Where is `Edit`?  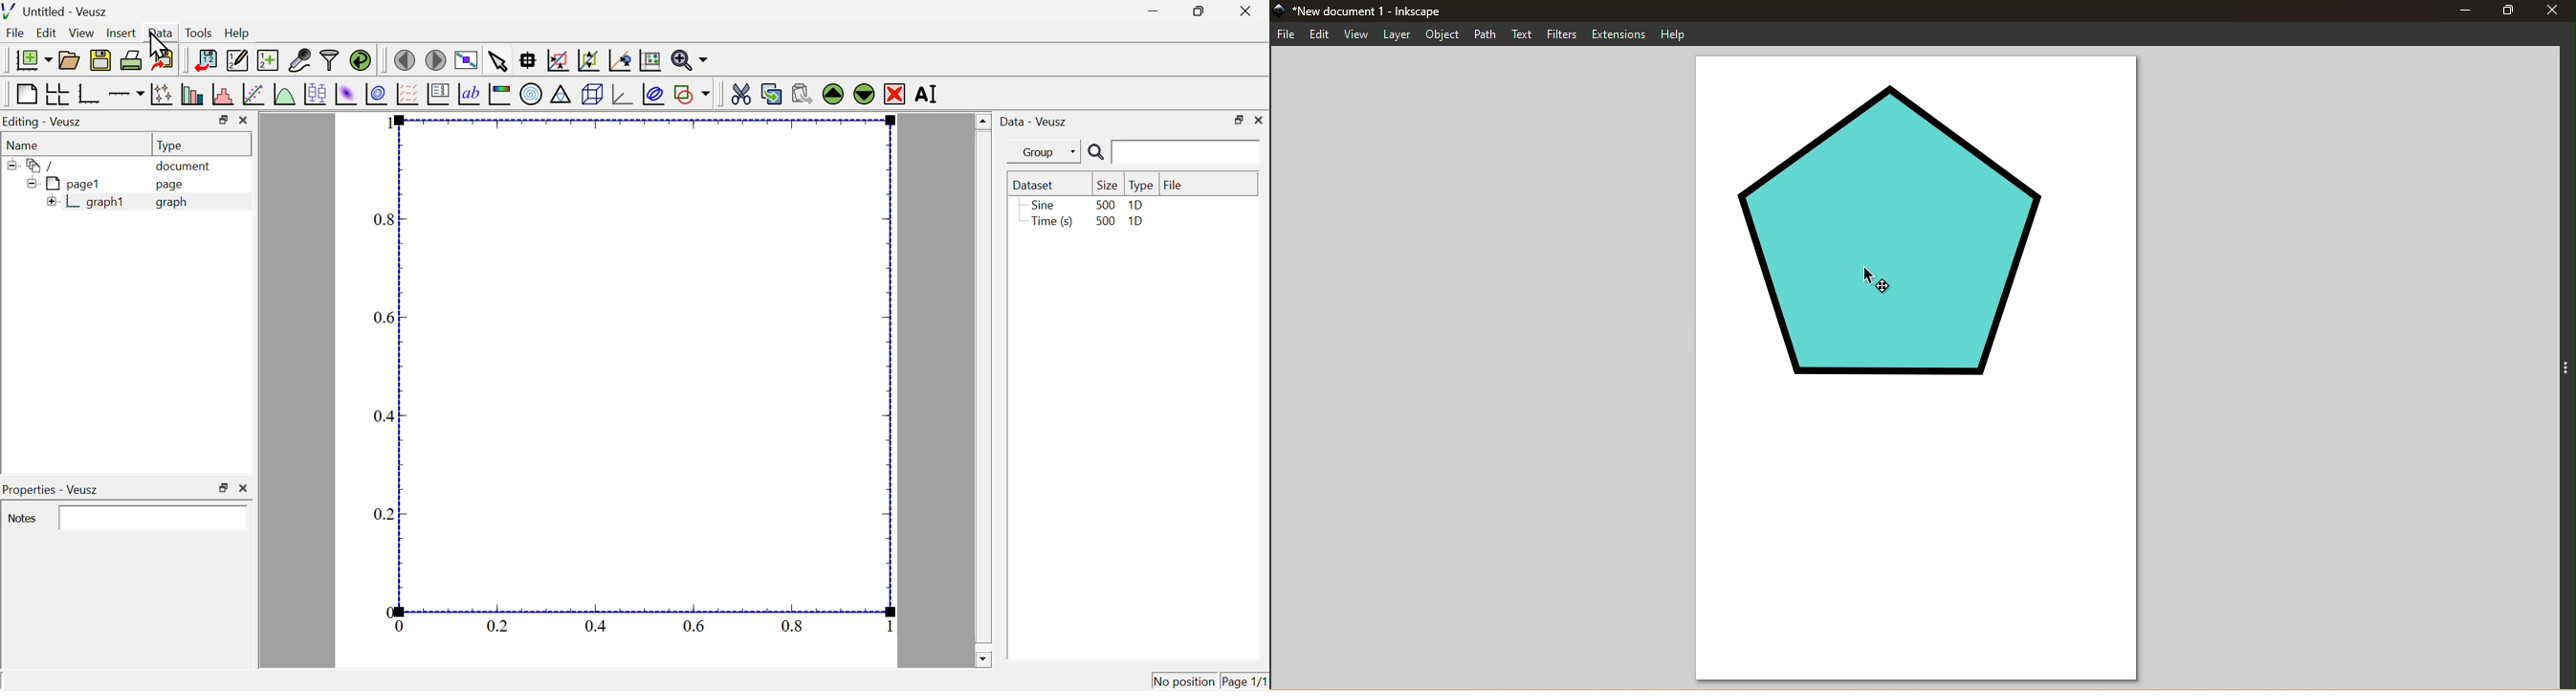
Edit is located at coordinates (47, 34).